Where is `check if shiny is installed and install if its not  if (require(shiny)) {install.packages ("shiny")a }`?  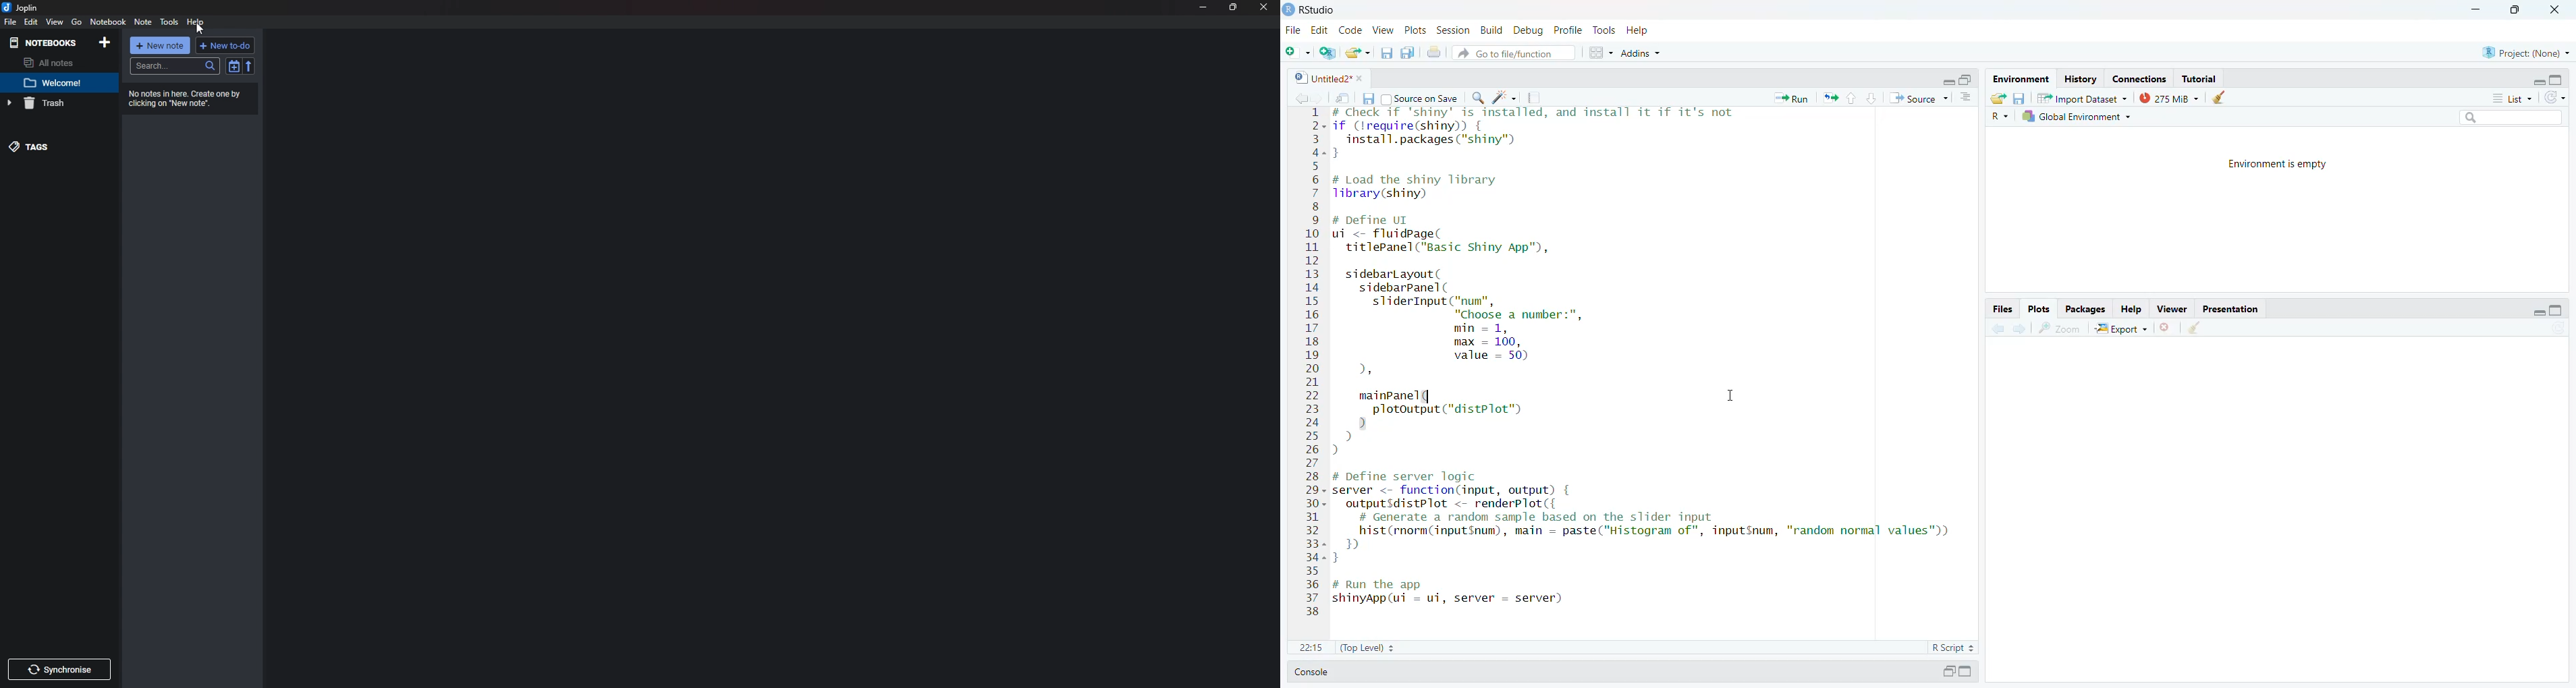
check if shiny is installed and install if its not  if (require(shiny)) {install.packages ("shiny")a } is located at coordinates (1533, 133).